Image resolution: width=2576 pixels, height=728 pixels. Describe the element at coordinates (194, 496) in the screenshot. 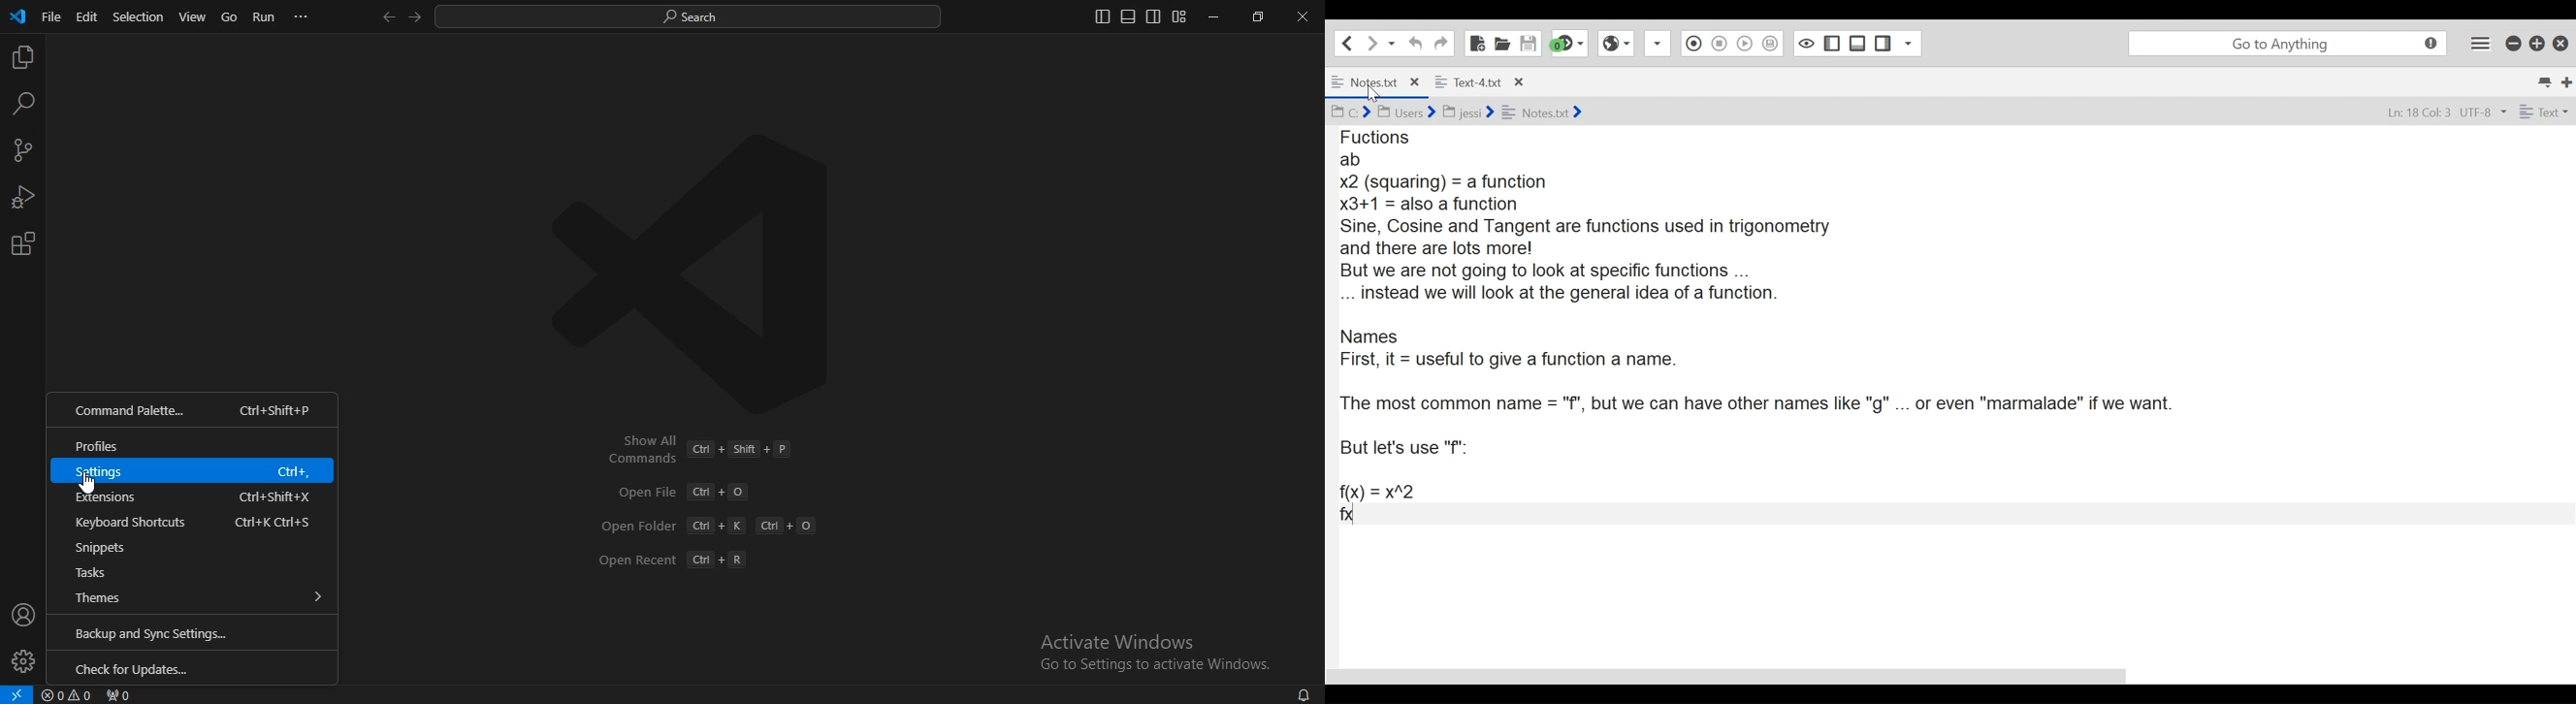

I see `extensions` at that location.